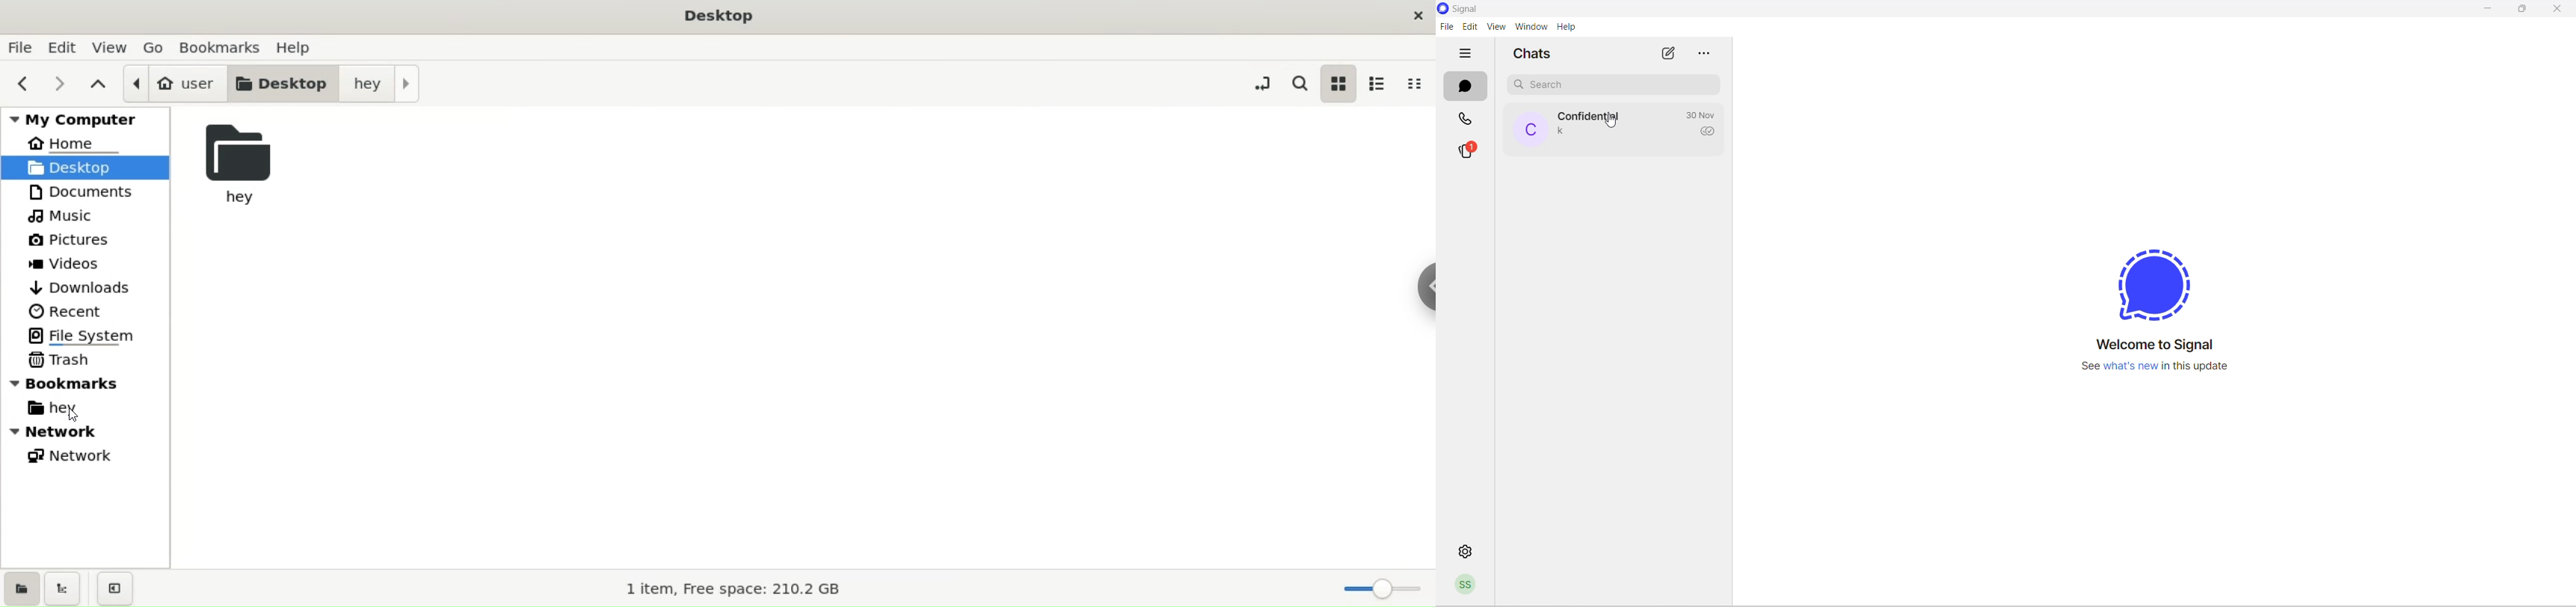 This screenshot has width=2576, height=616. Describe the element at coordinates (242, 164) in the screenshot. I see `hey` at that location.